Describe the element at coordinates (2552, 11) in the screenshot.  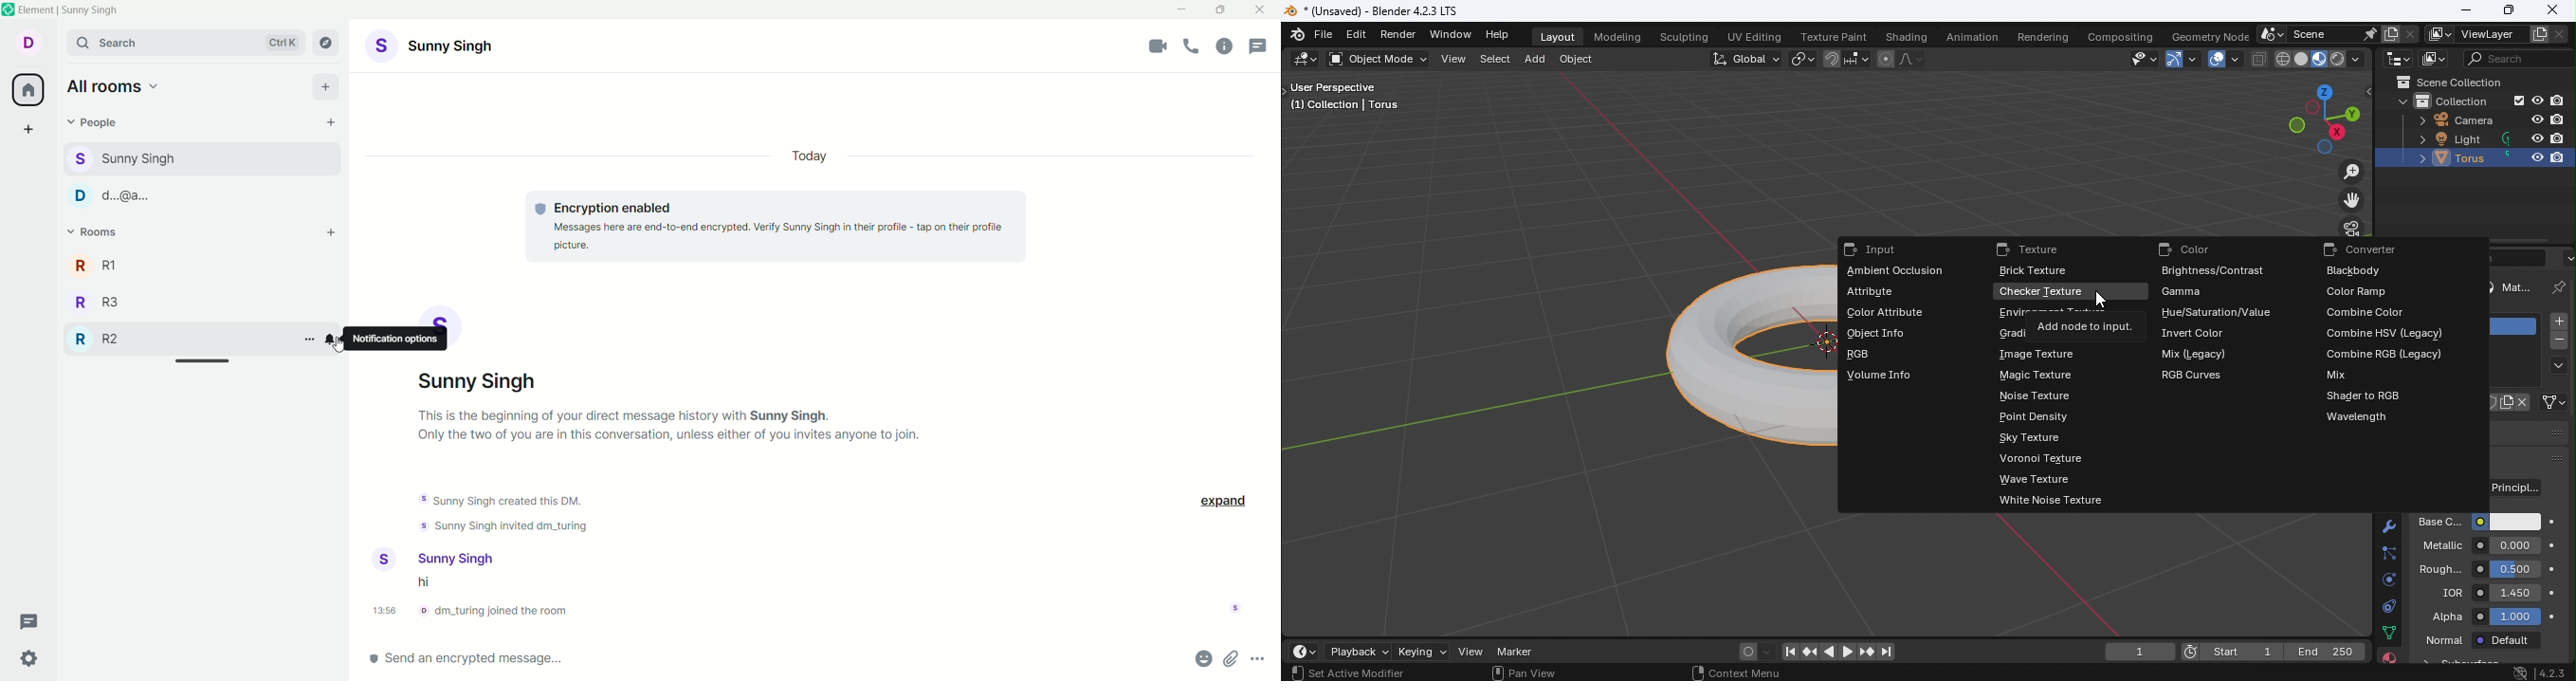
I see `Close` at that location.